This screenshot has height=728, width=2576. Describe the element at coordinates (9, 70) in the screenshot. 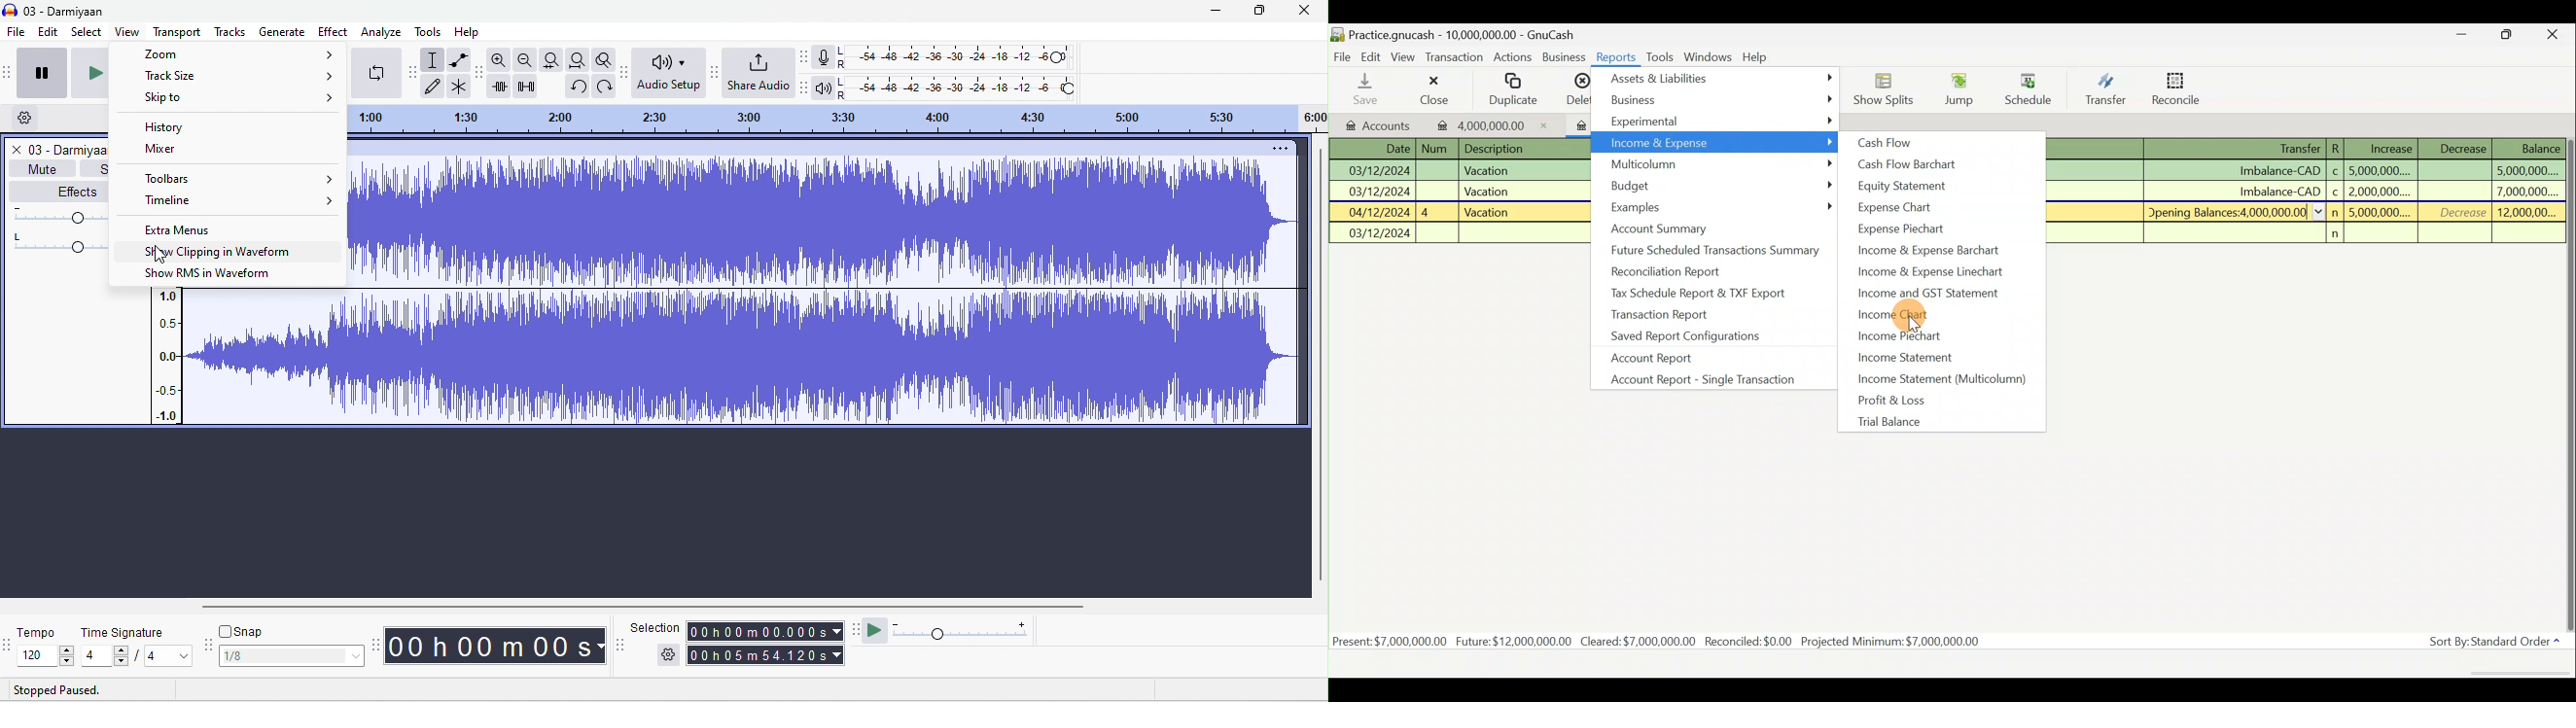

I see `audacity transport toolbar` at that location.